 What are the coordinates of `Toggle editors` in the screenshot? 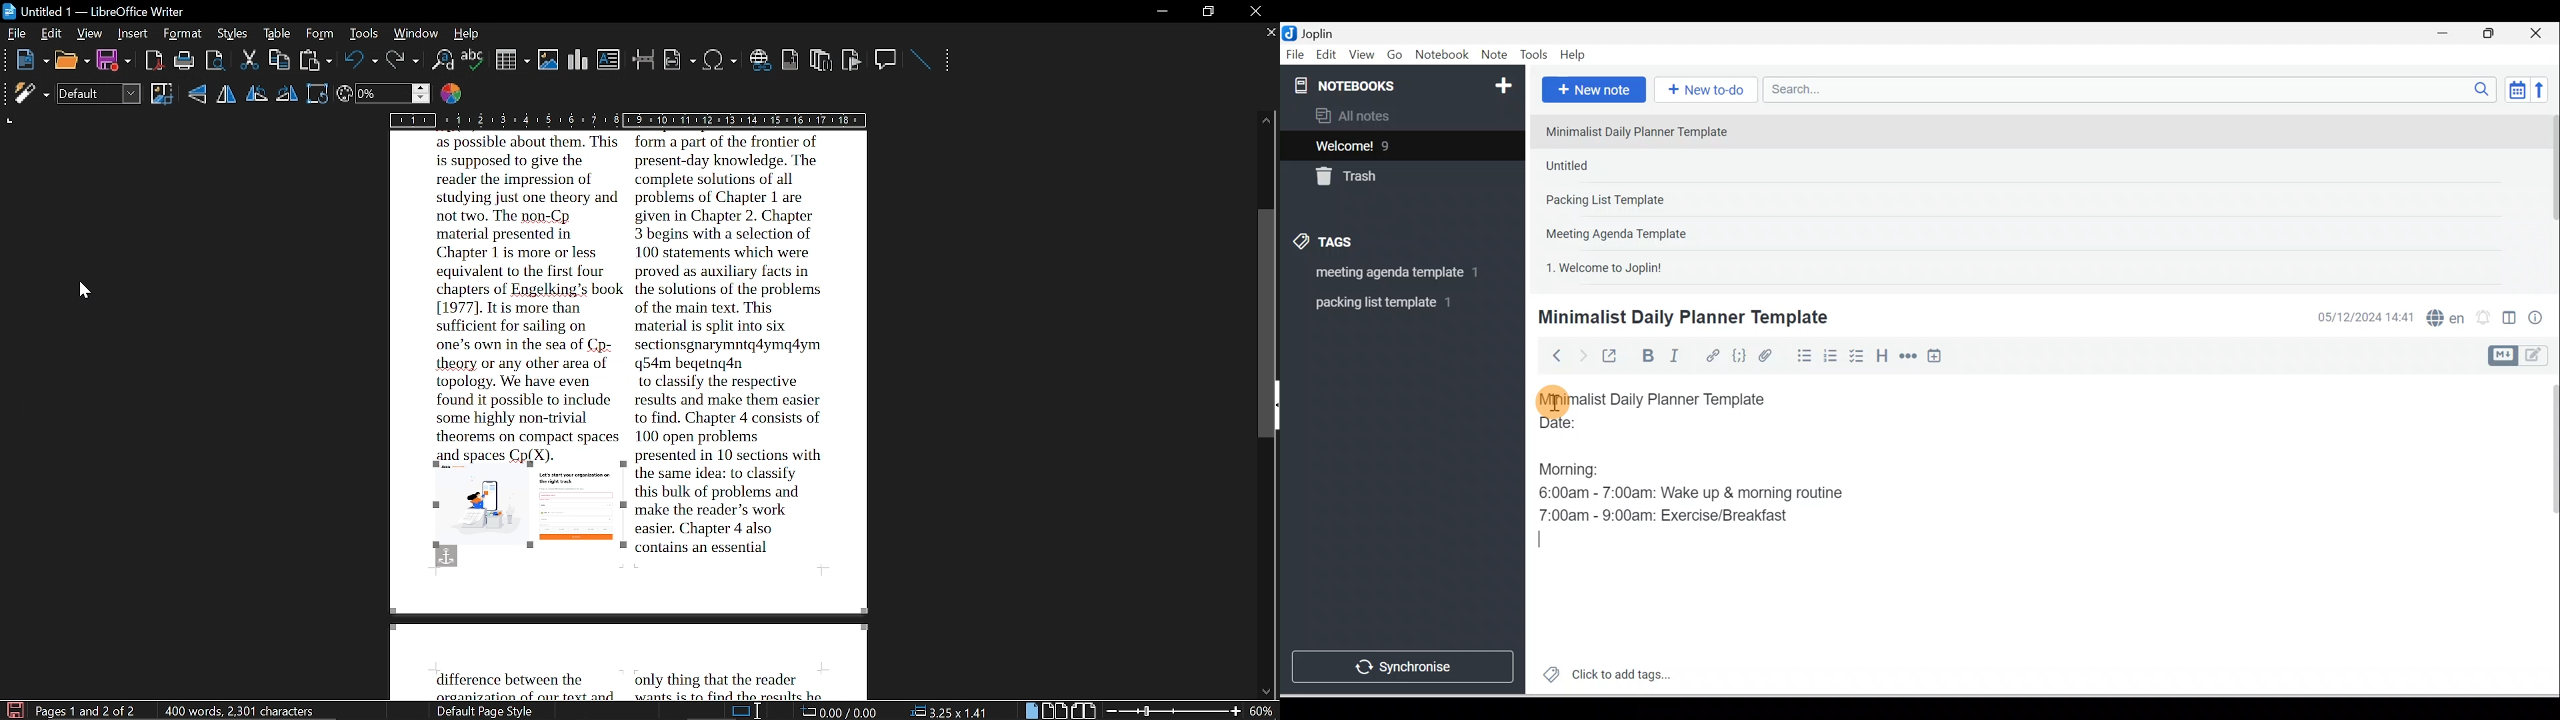 It's located at (2509, 320).